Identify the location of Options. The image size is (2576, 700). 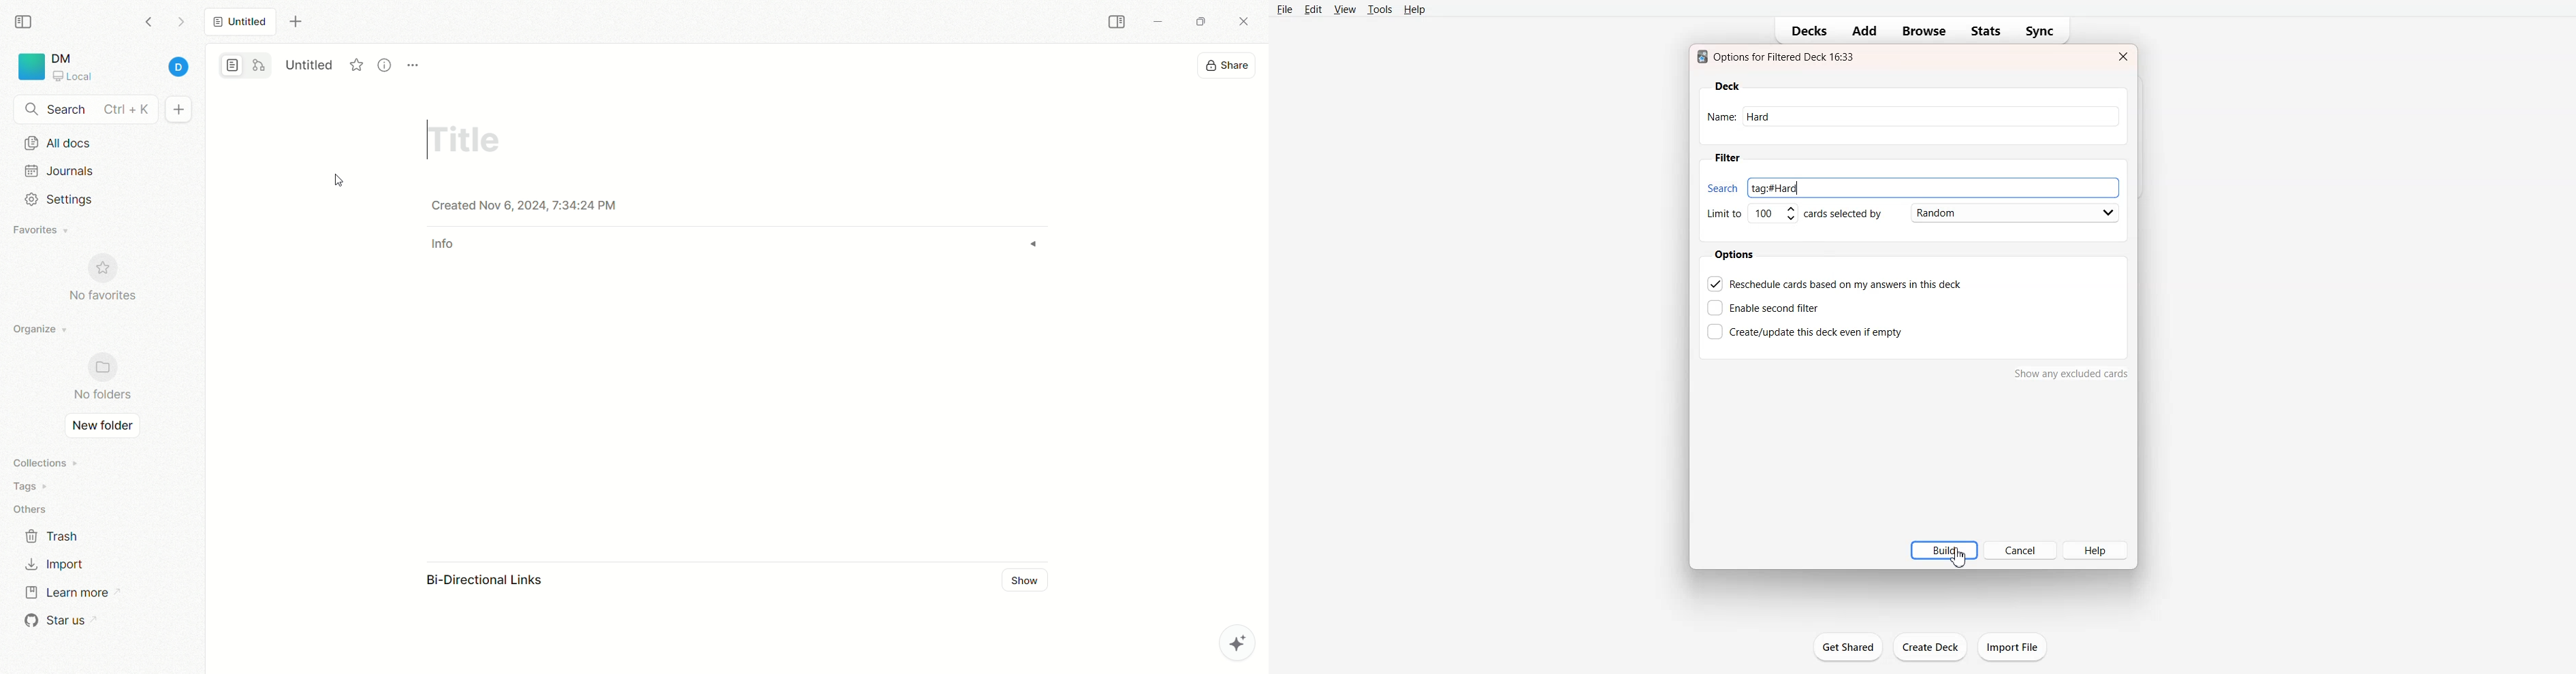
(1736, 255).